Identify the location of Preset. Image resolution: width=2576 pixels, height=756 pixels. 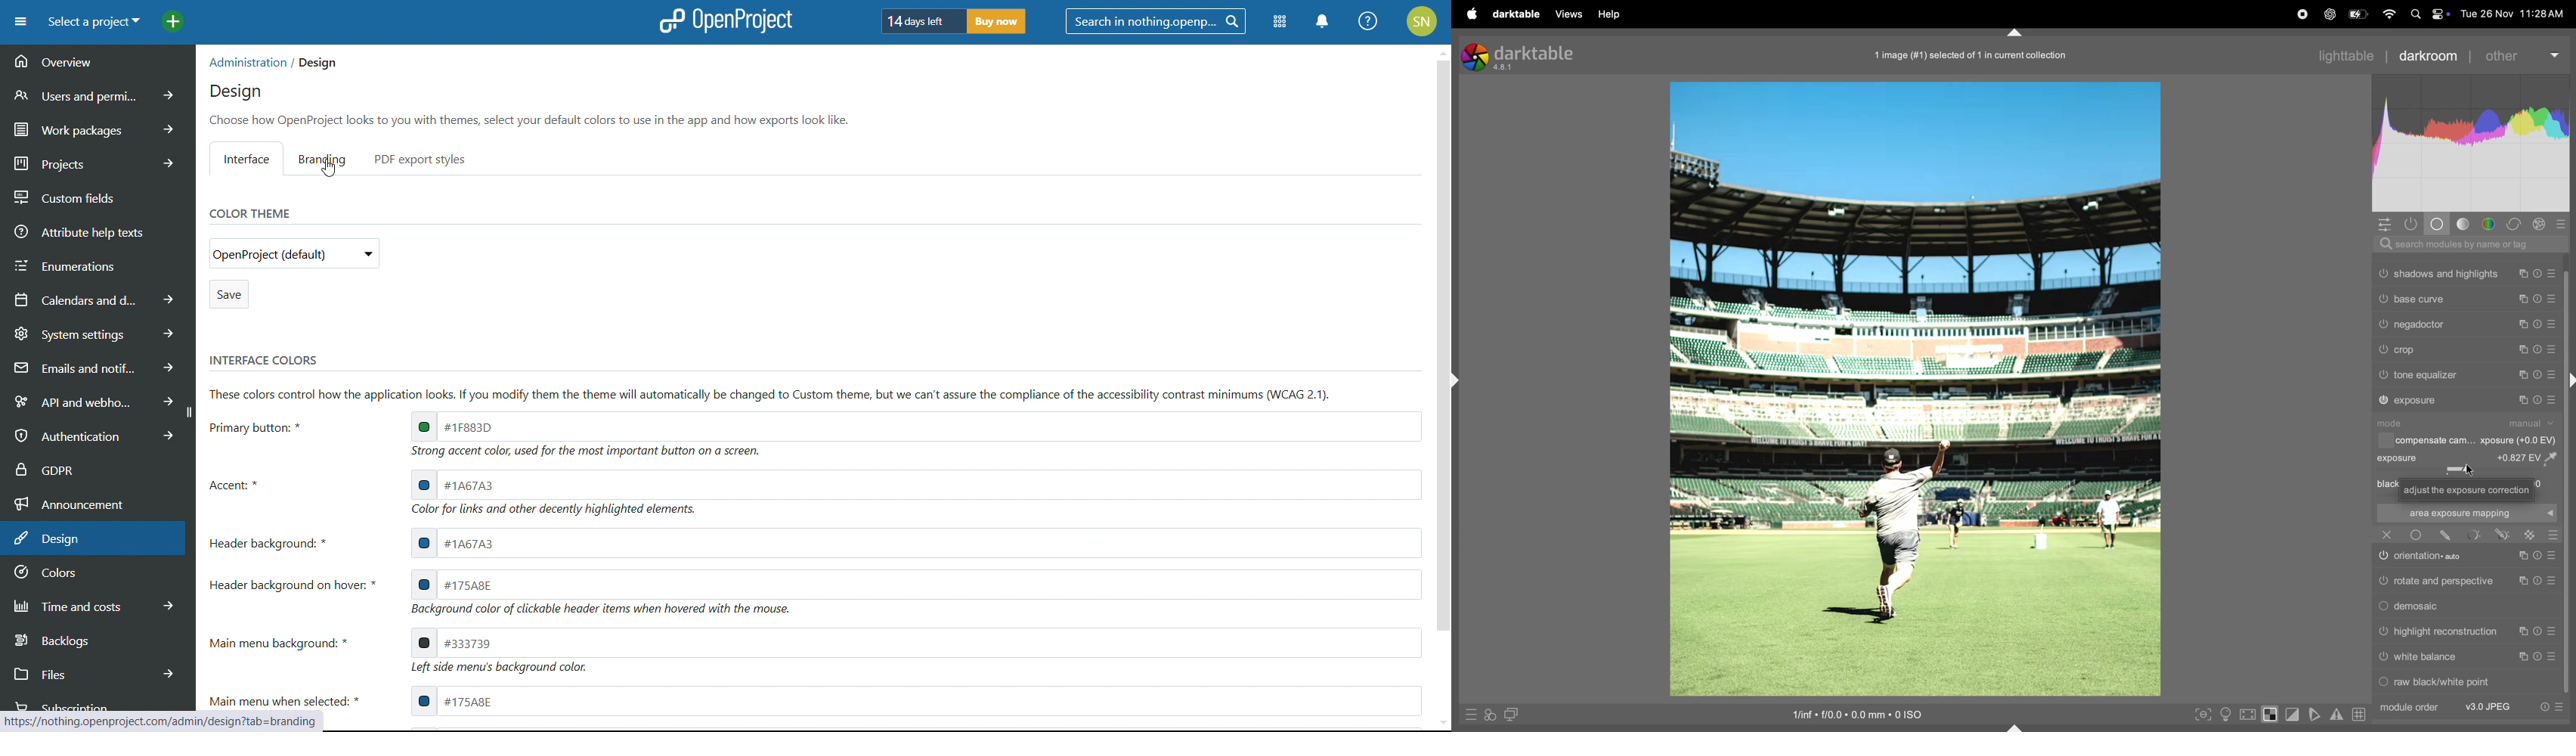
(2553, 632).